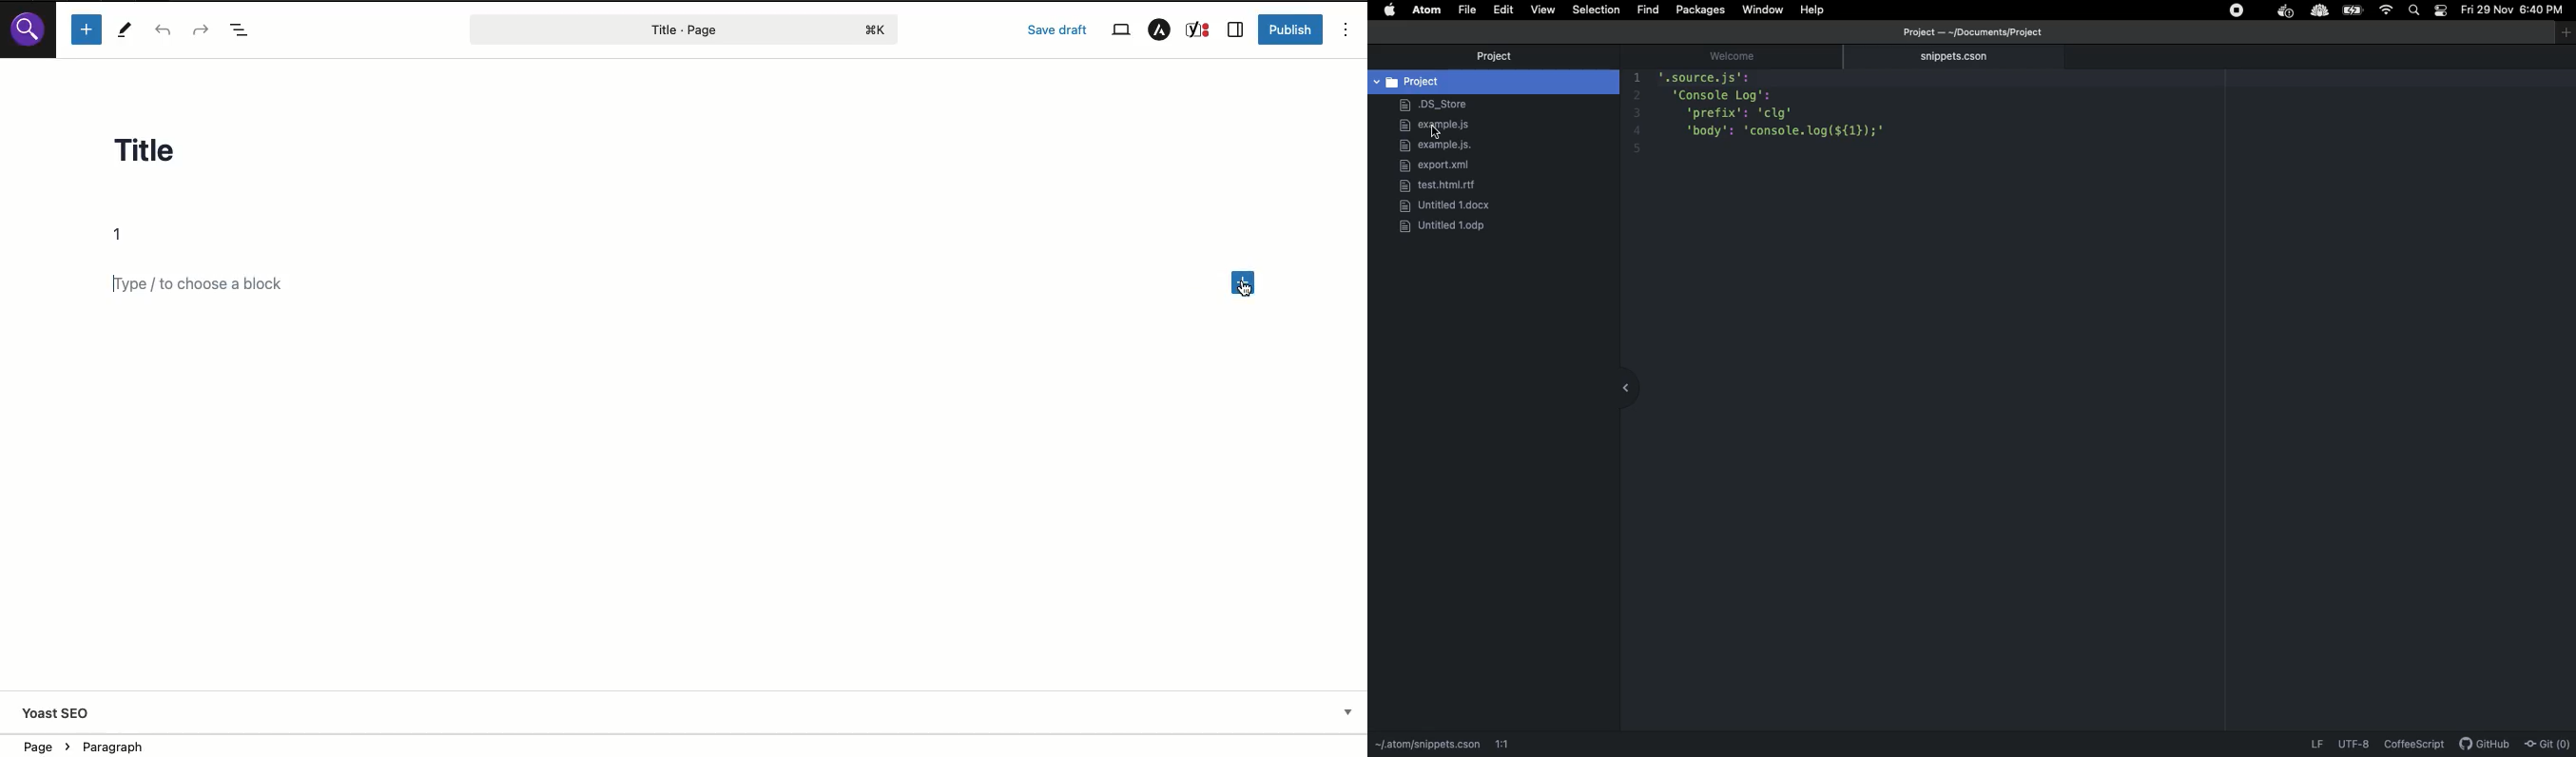 Image resolution: width=2576 pixels, height=784 pixels. What do you see at coordinates (1450, 225) in the screenshot?
I see `ODP` at bounding box center [1450, 225].